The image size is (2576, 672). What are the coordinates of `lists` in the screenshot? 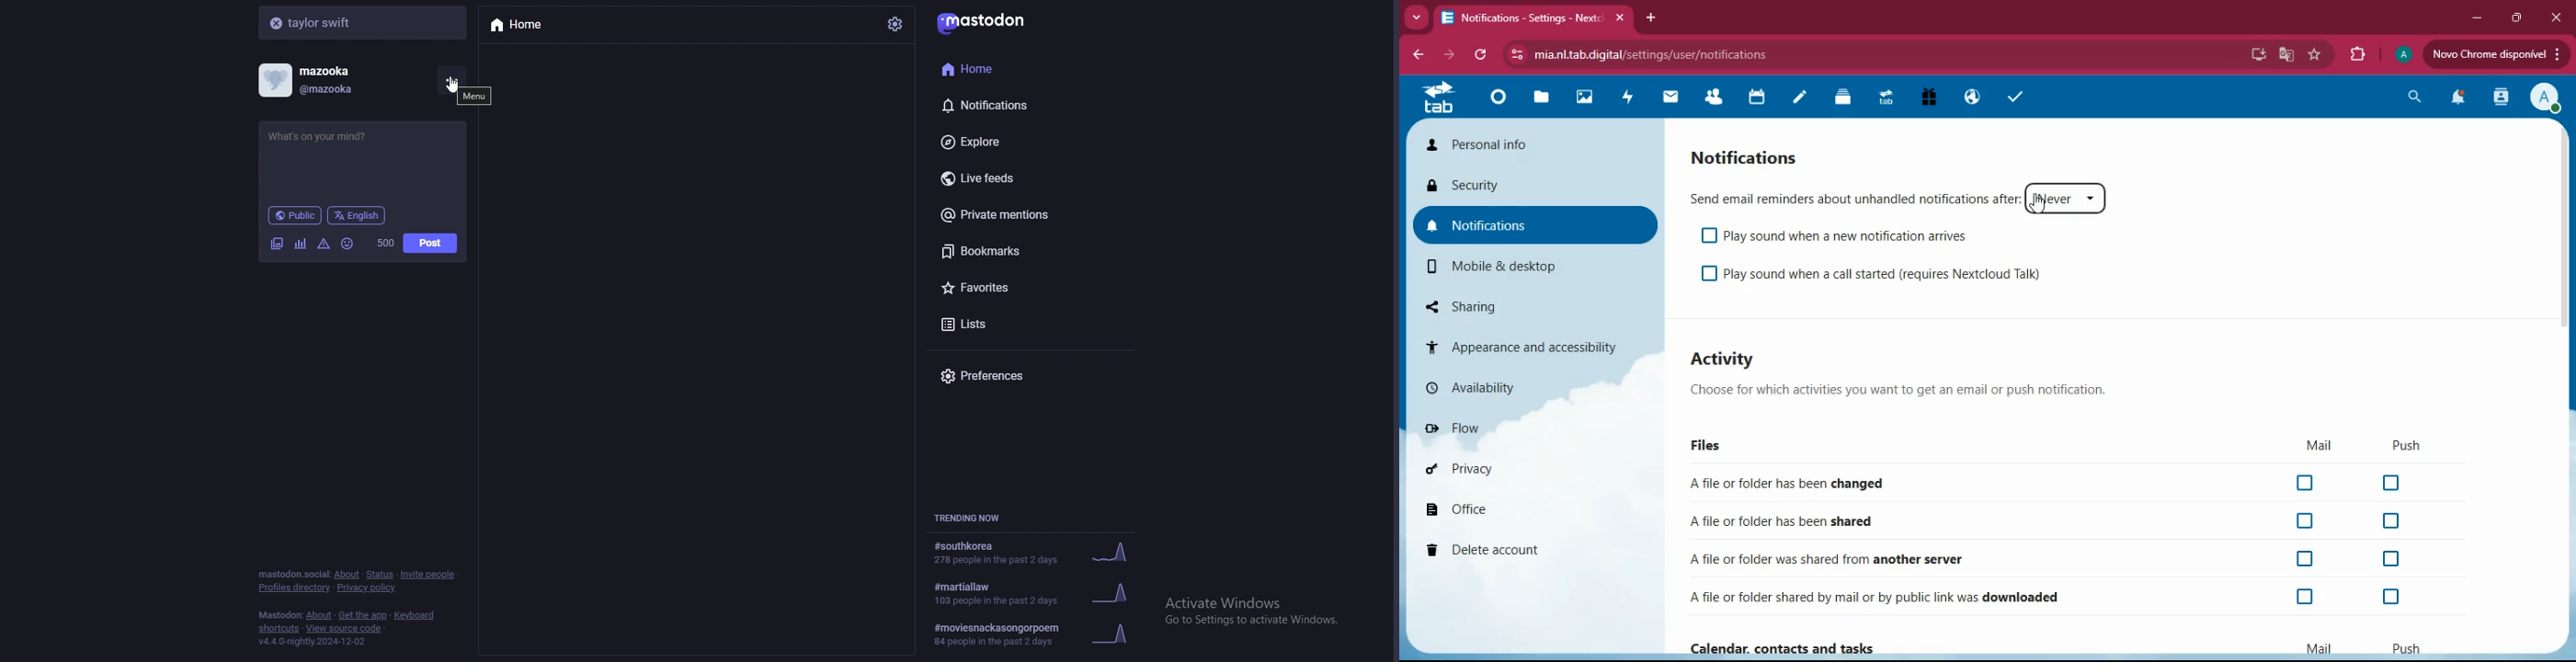 It's located at (1024, 324).